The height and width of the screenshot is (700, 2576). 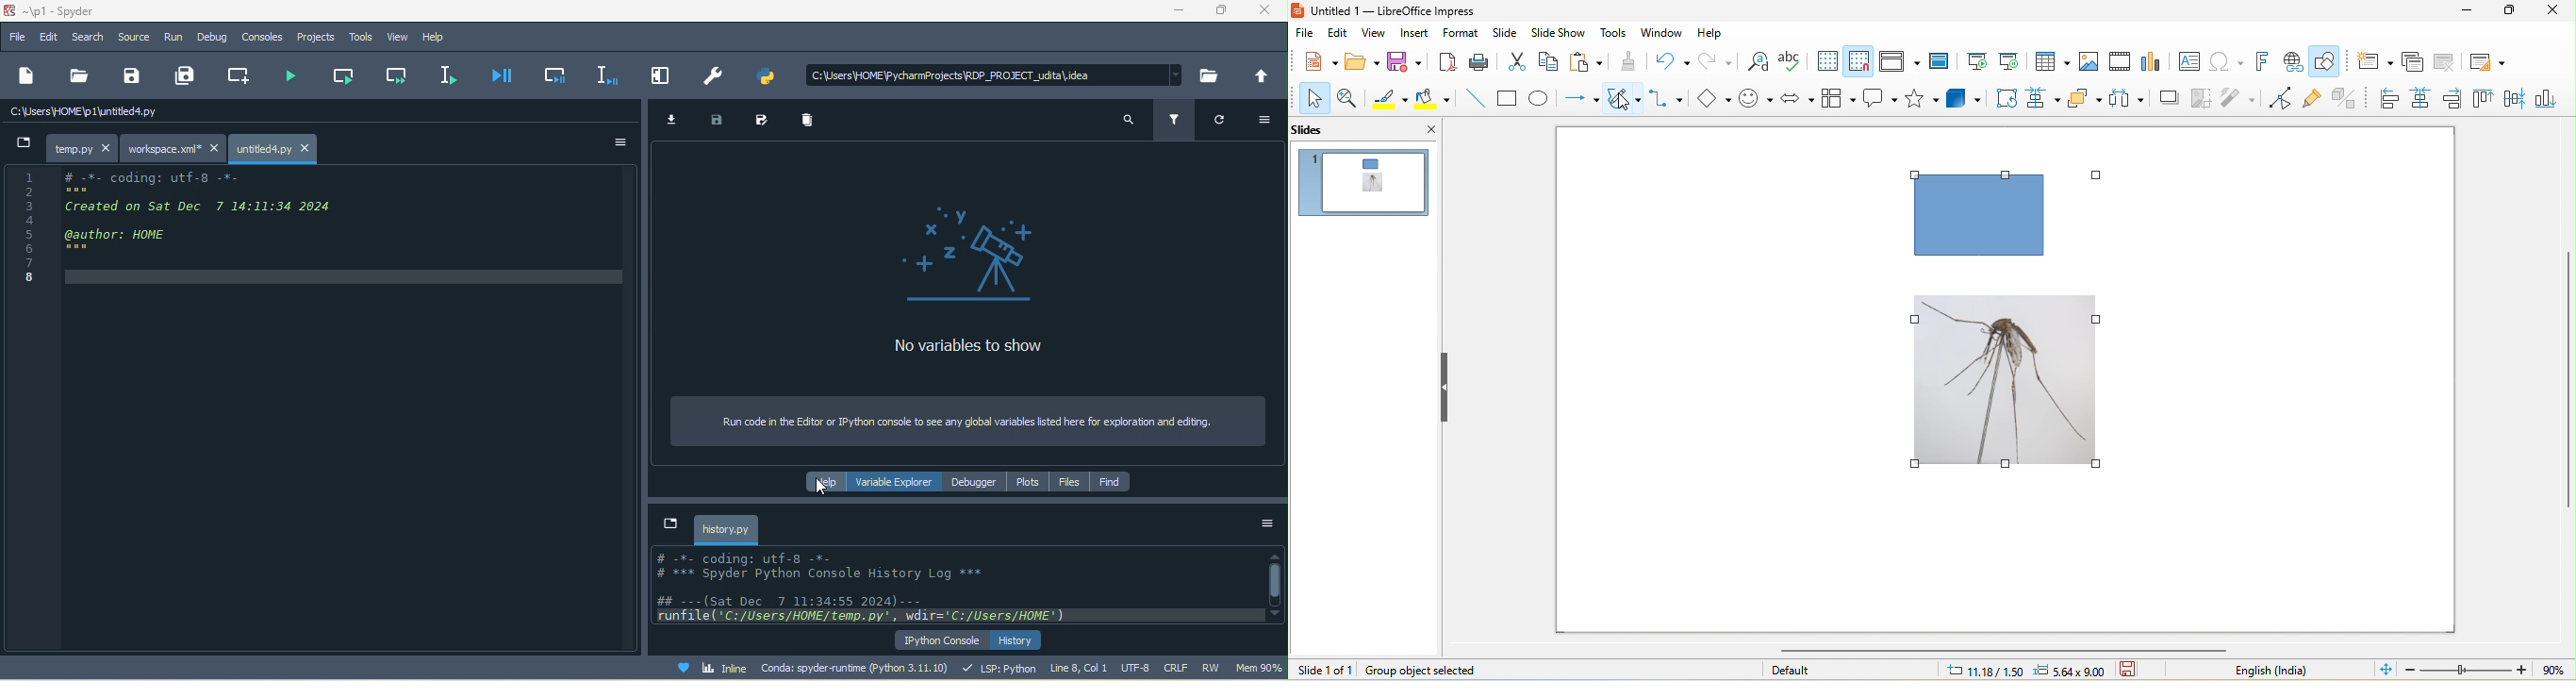 What do you see at coordinates (2127, 99) in the screenshot?
I see `select atleast three object` at bounding box center [2127, 99].